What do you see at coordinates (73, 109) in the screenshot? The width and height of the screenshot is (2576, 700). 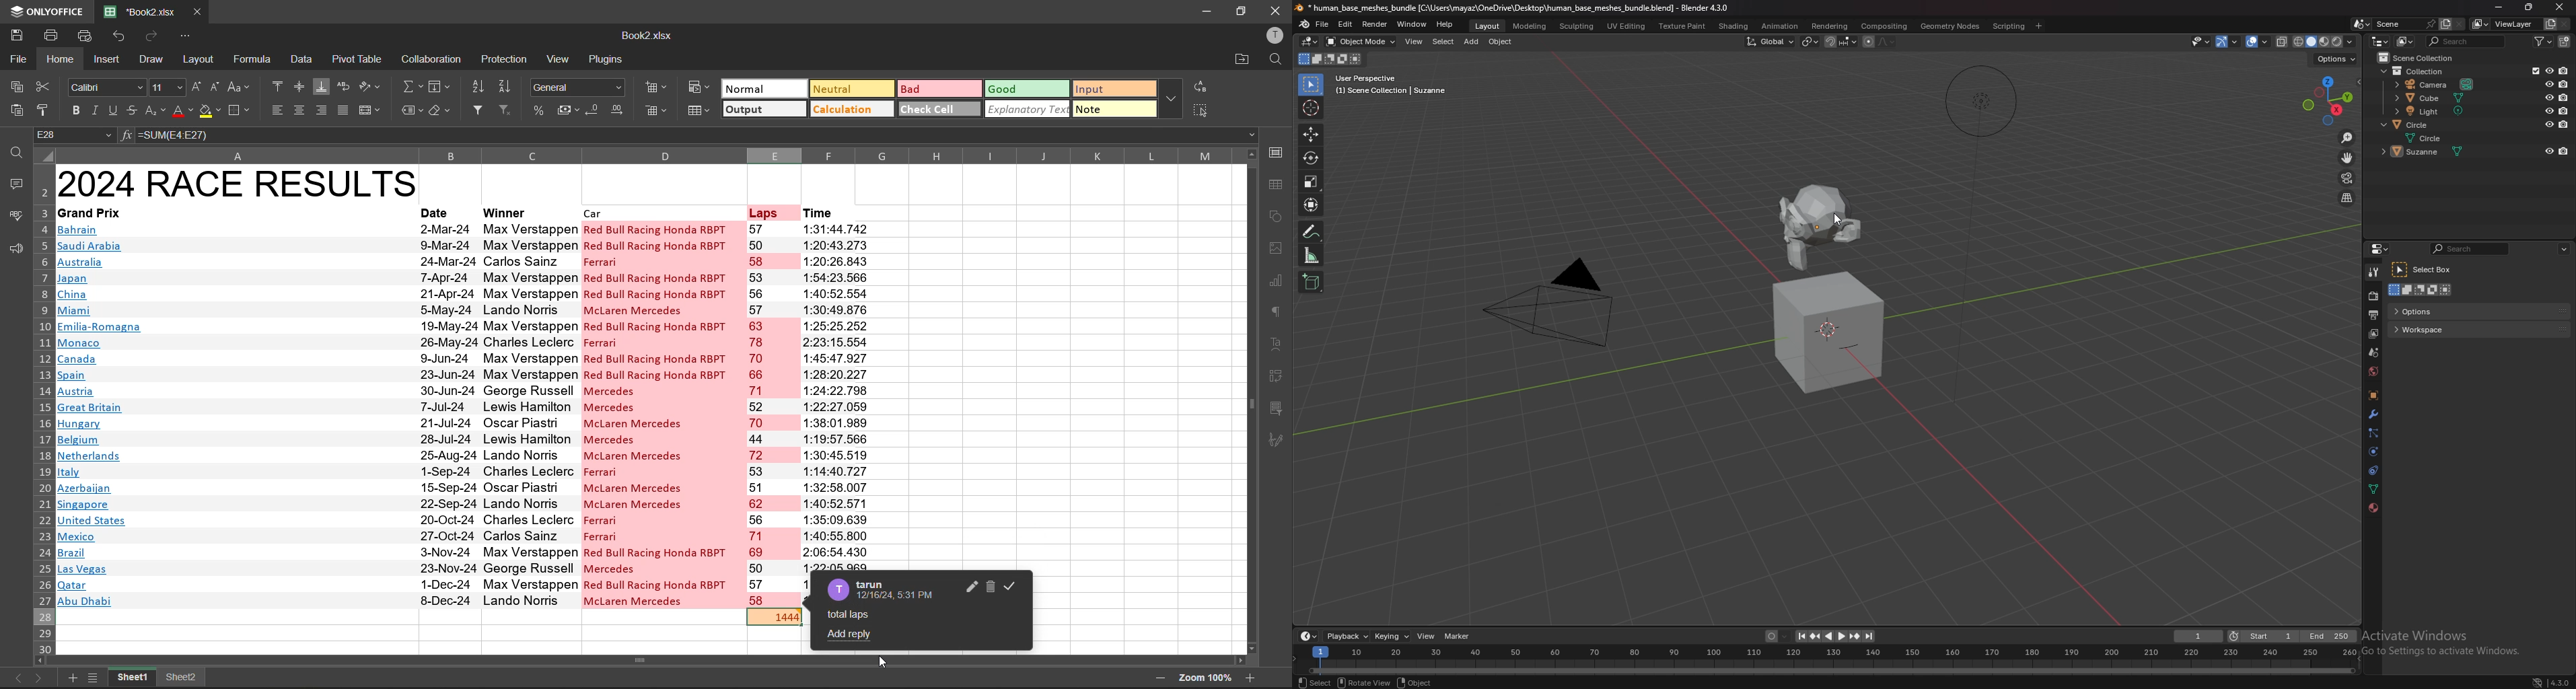 I see `bold` at bounding box center [73, 109].